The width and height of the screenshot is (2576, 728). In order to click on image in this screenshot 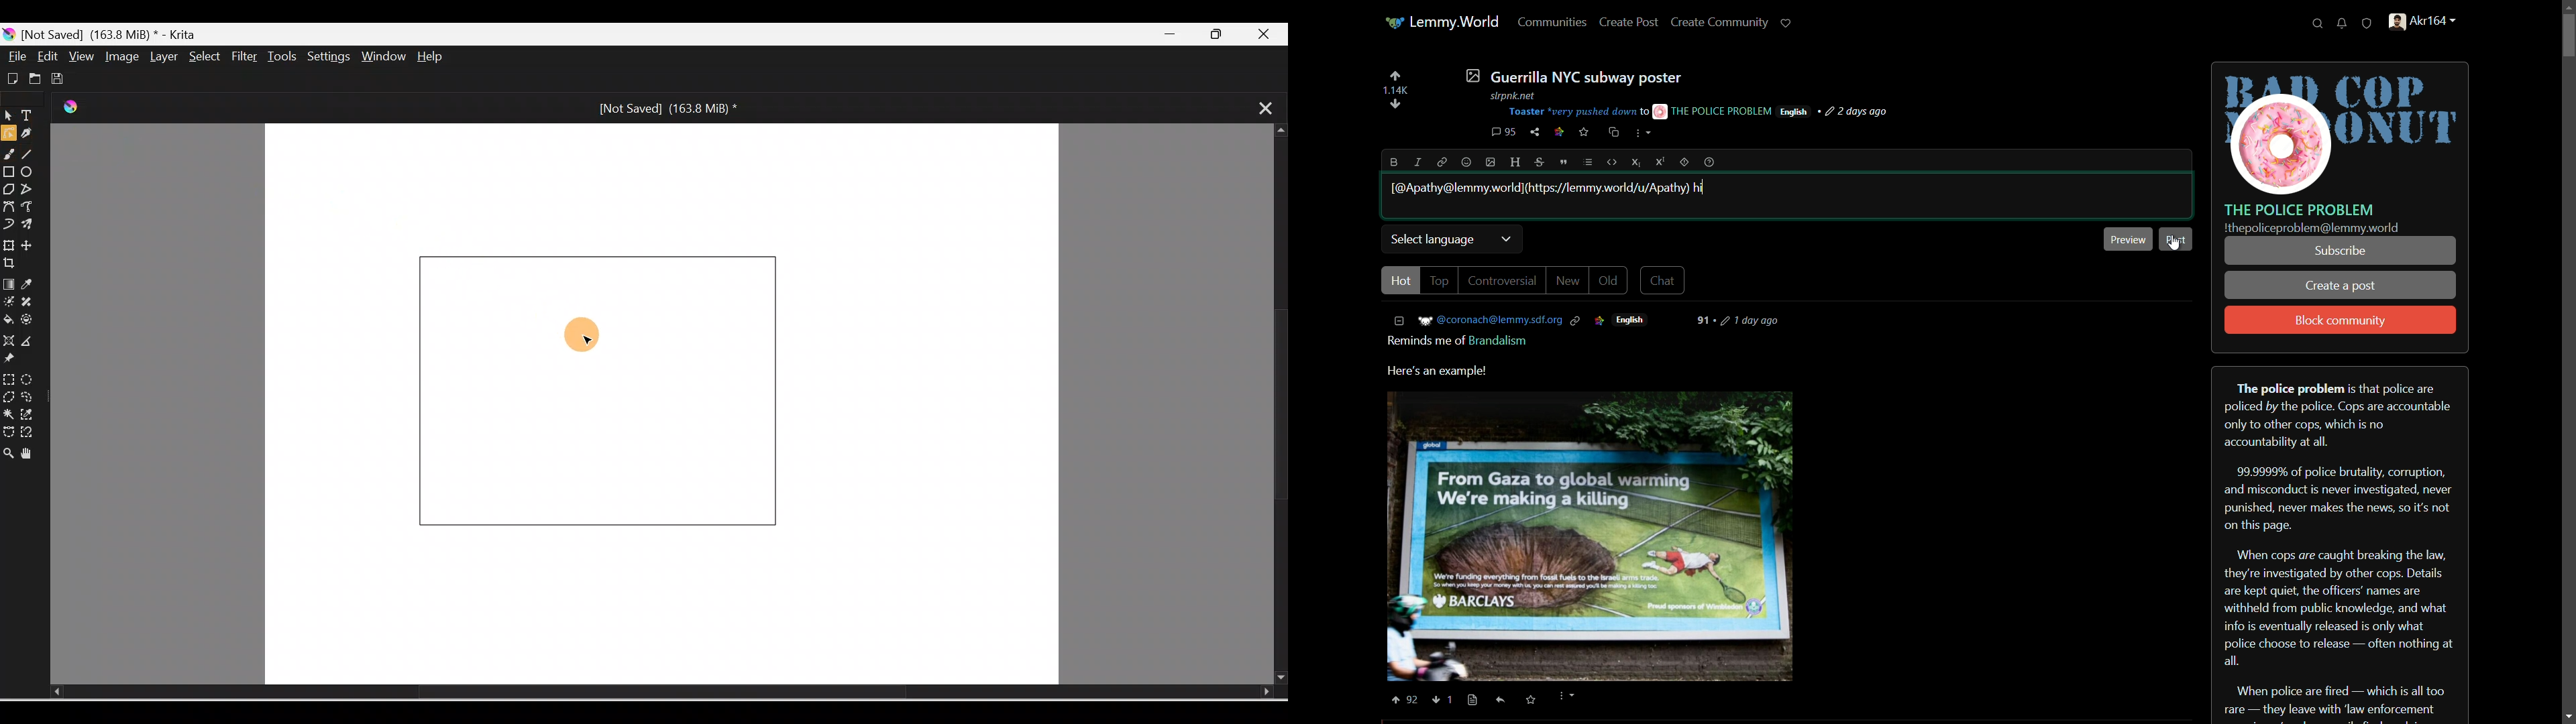, I will do `click(1591, 538)`.